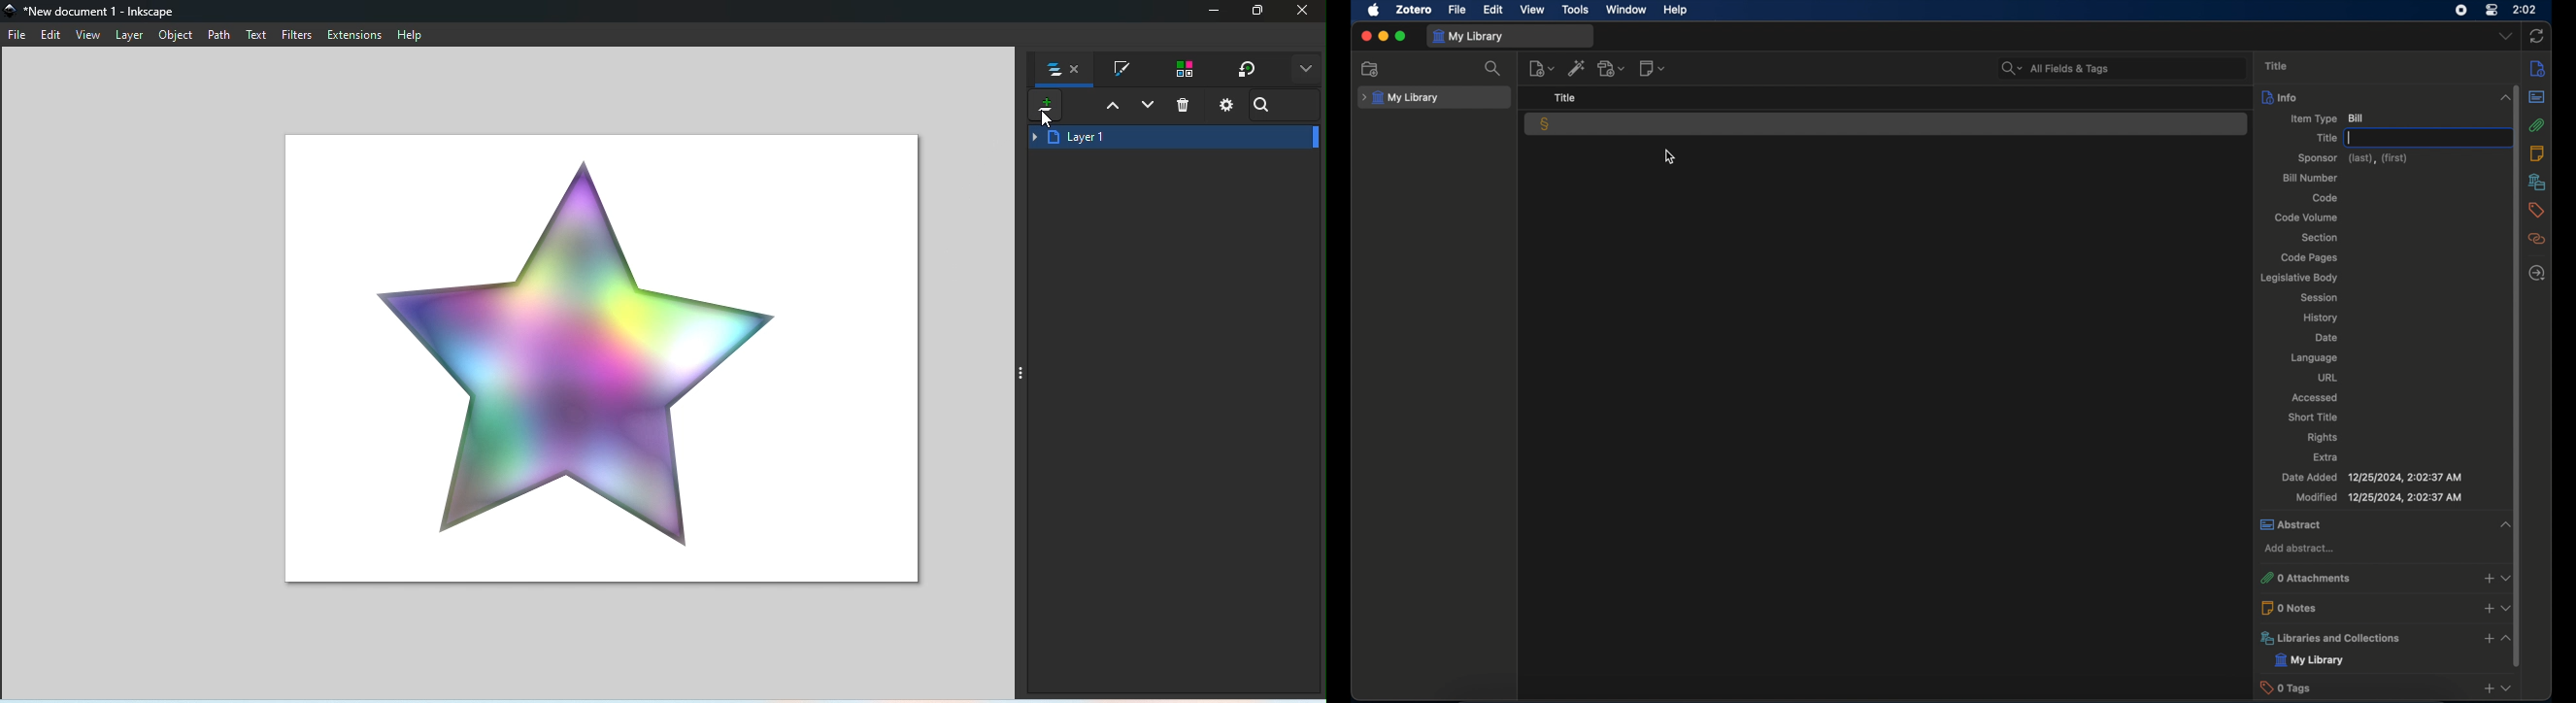  I want to click on help, so click(1675, 10).